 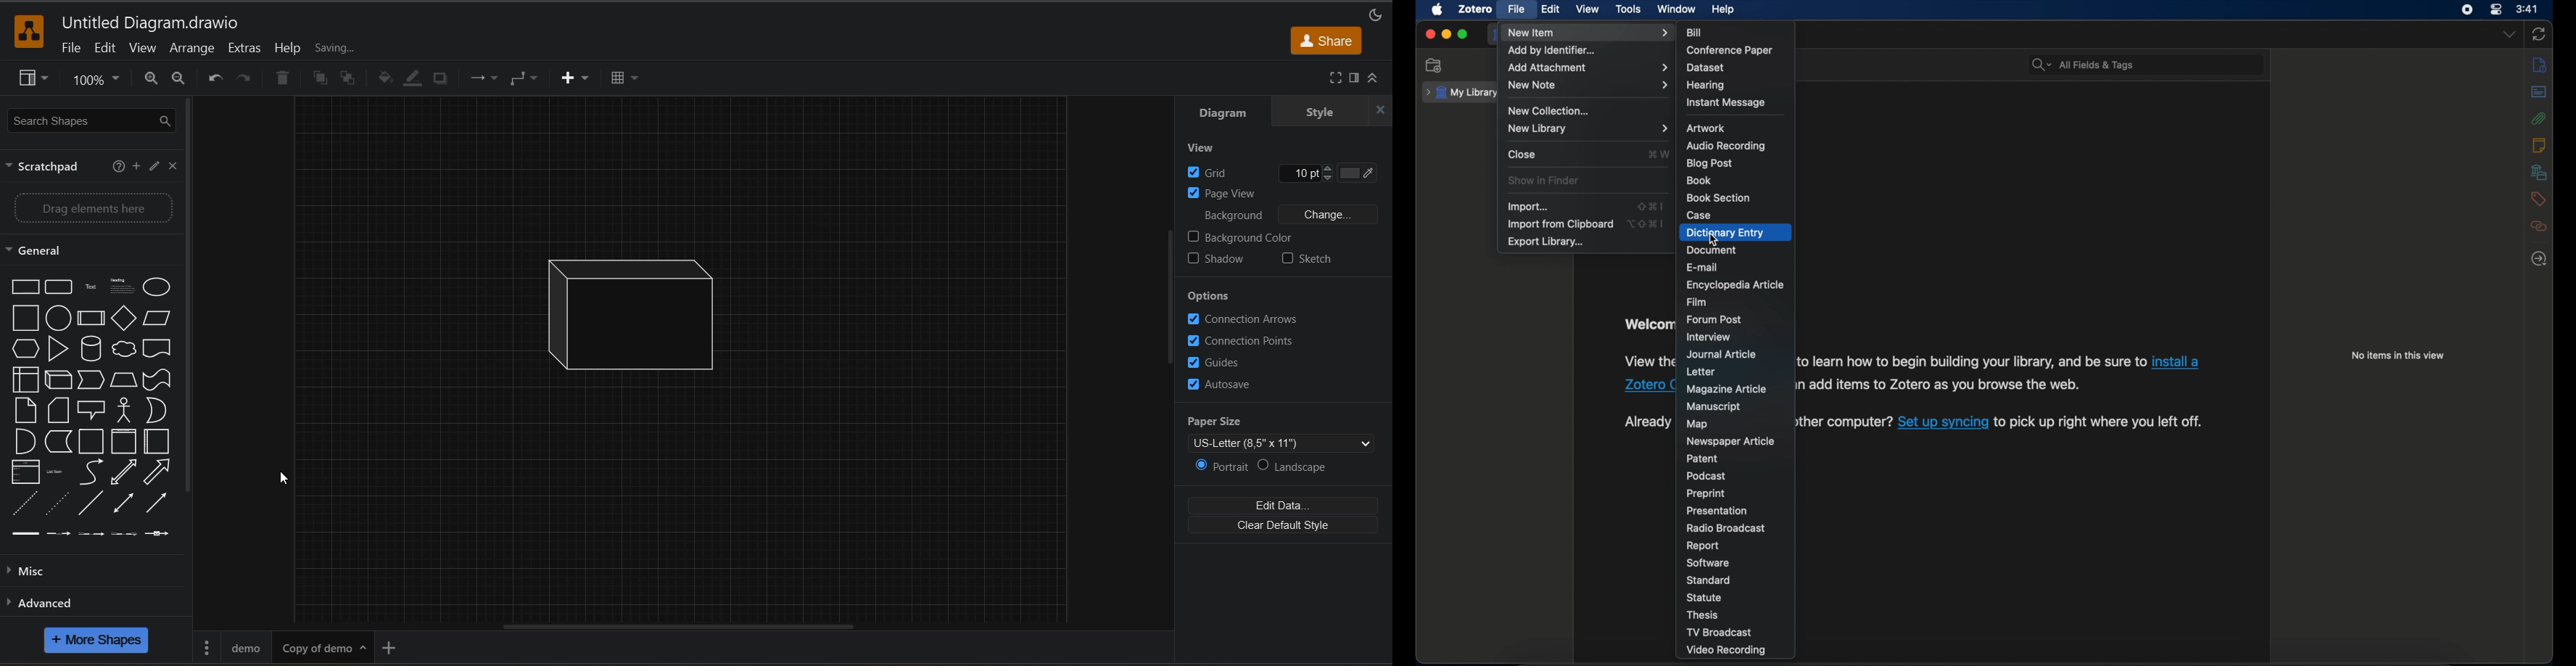 What do you see at coordinates (2100, 422) in the screenshot?
I see `text` at bounding box center [2100, 422].